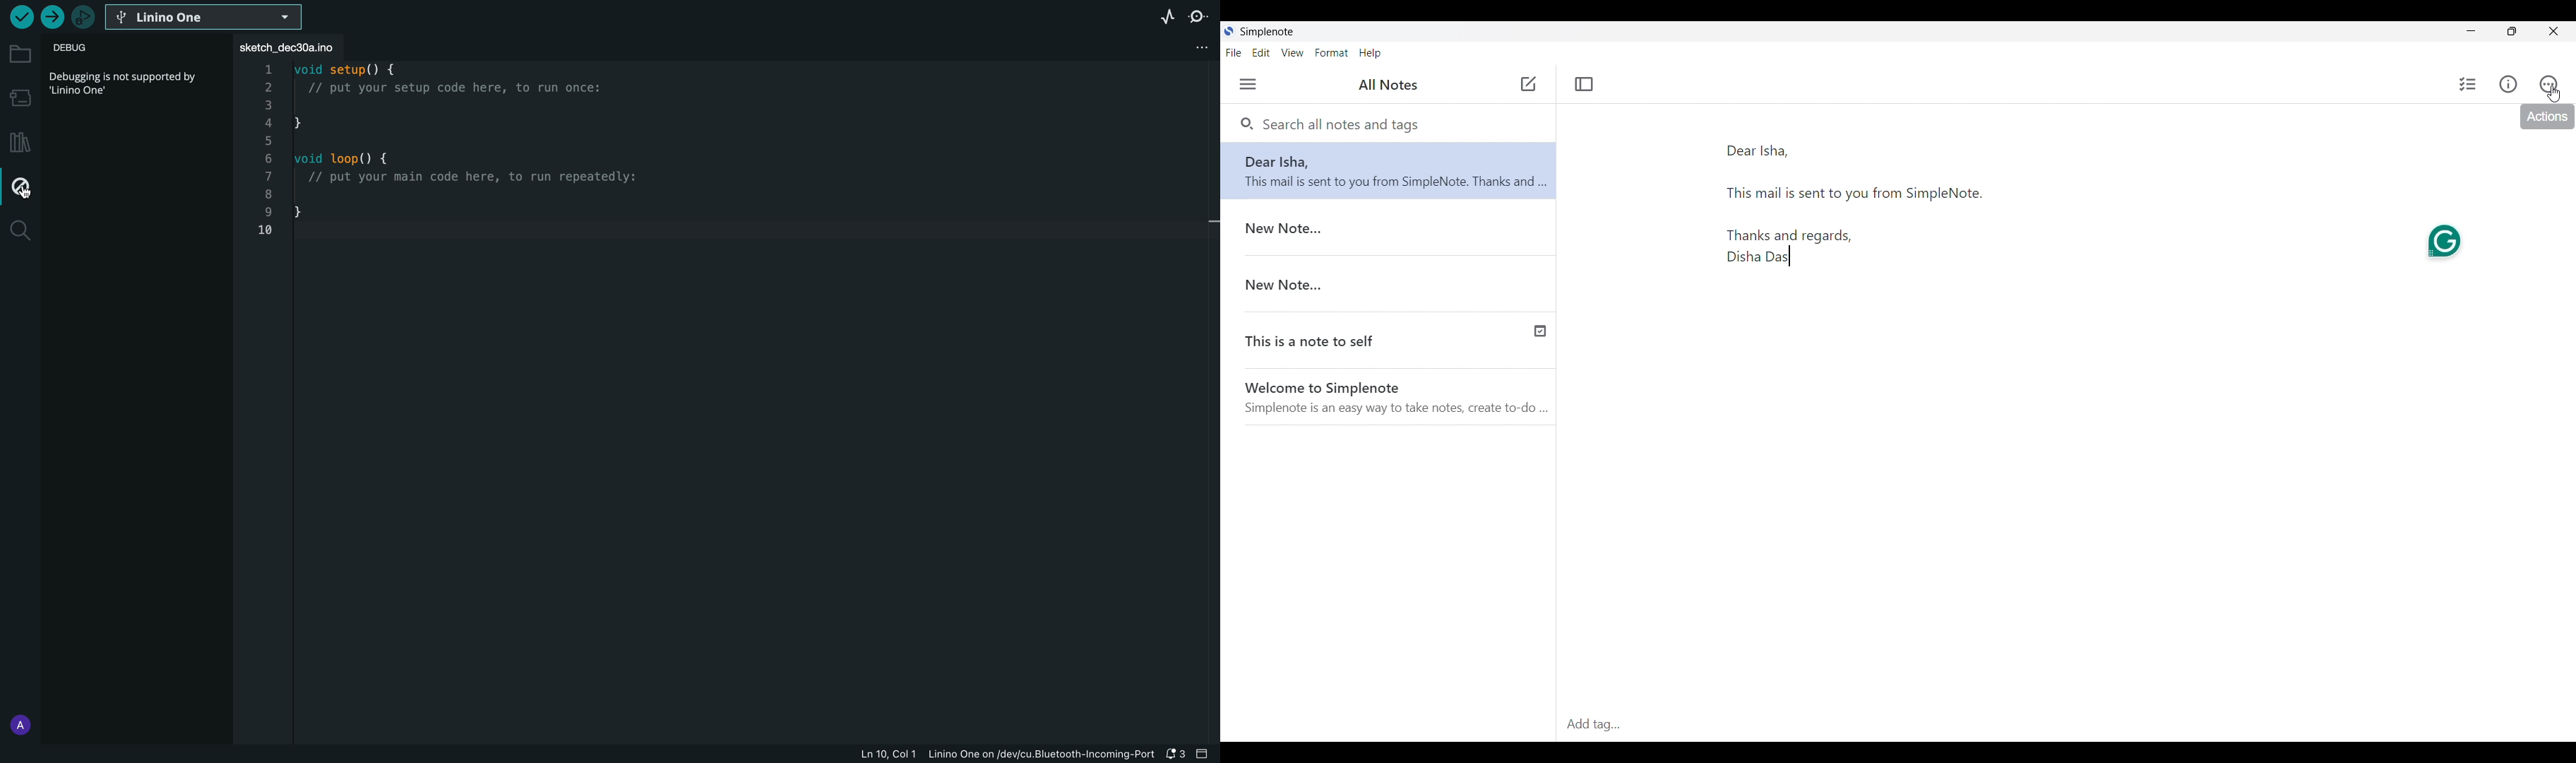 This screenshot has height=784, width=2576. Describe the element at coordinates (1371, 53) in the screenshot. I see `Help` at that location.